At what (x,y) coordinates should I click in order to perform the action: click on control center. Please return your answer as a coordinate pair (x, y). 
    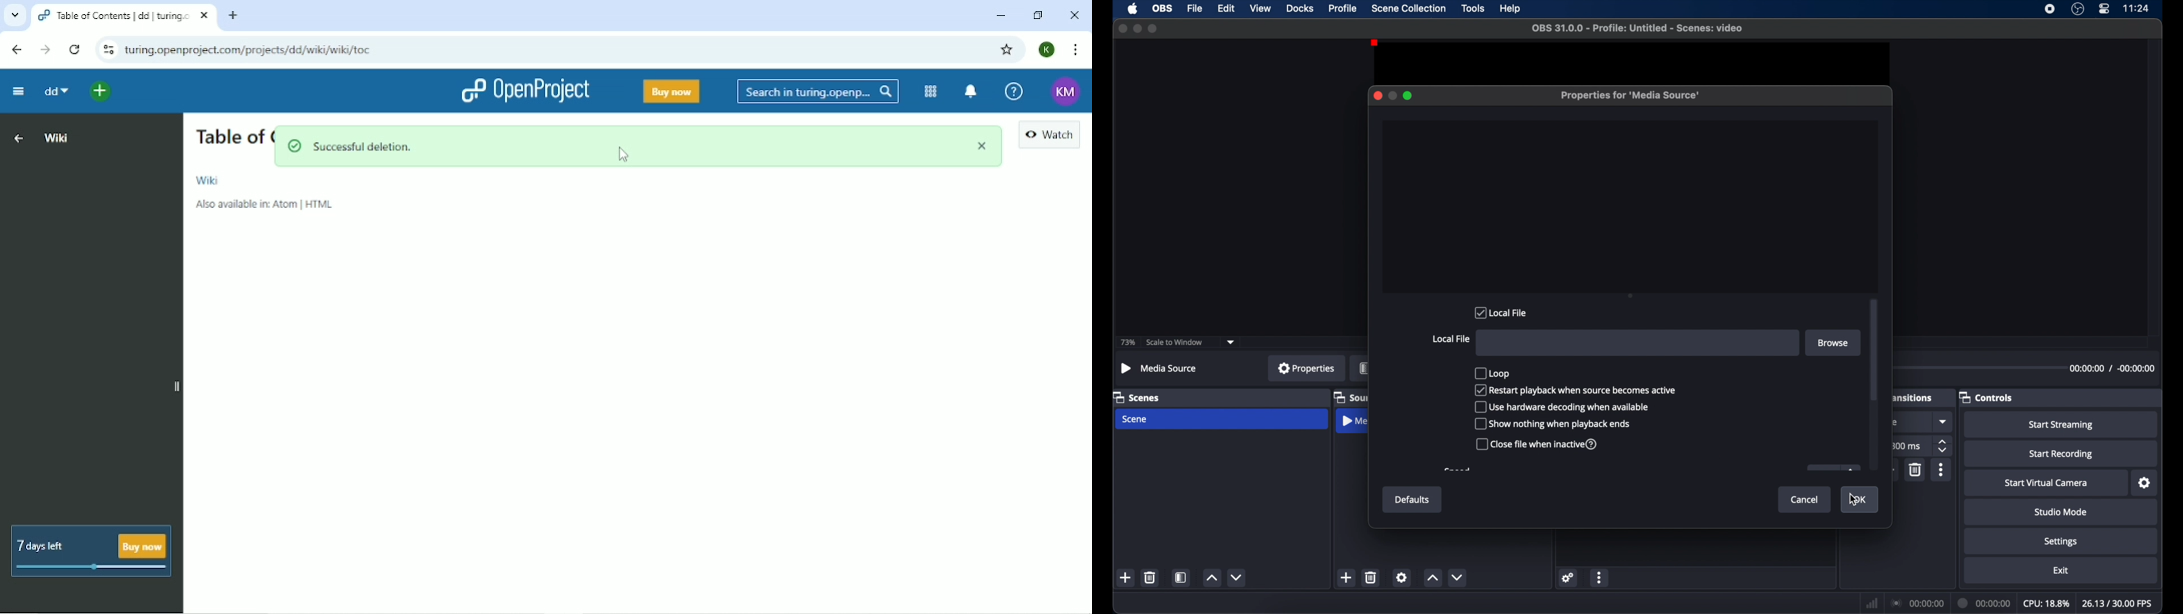
    Looking at the image, I should click on (2104, 9).